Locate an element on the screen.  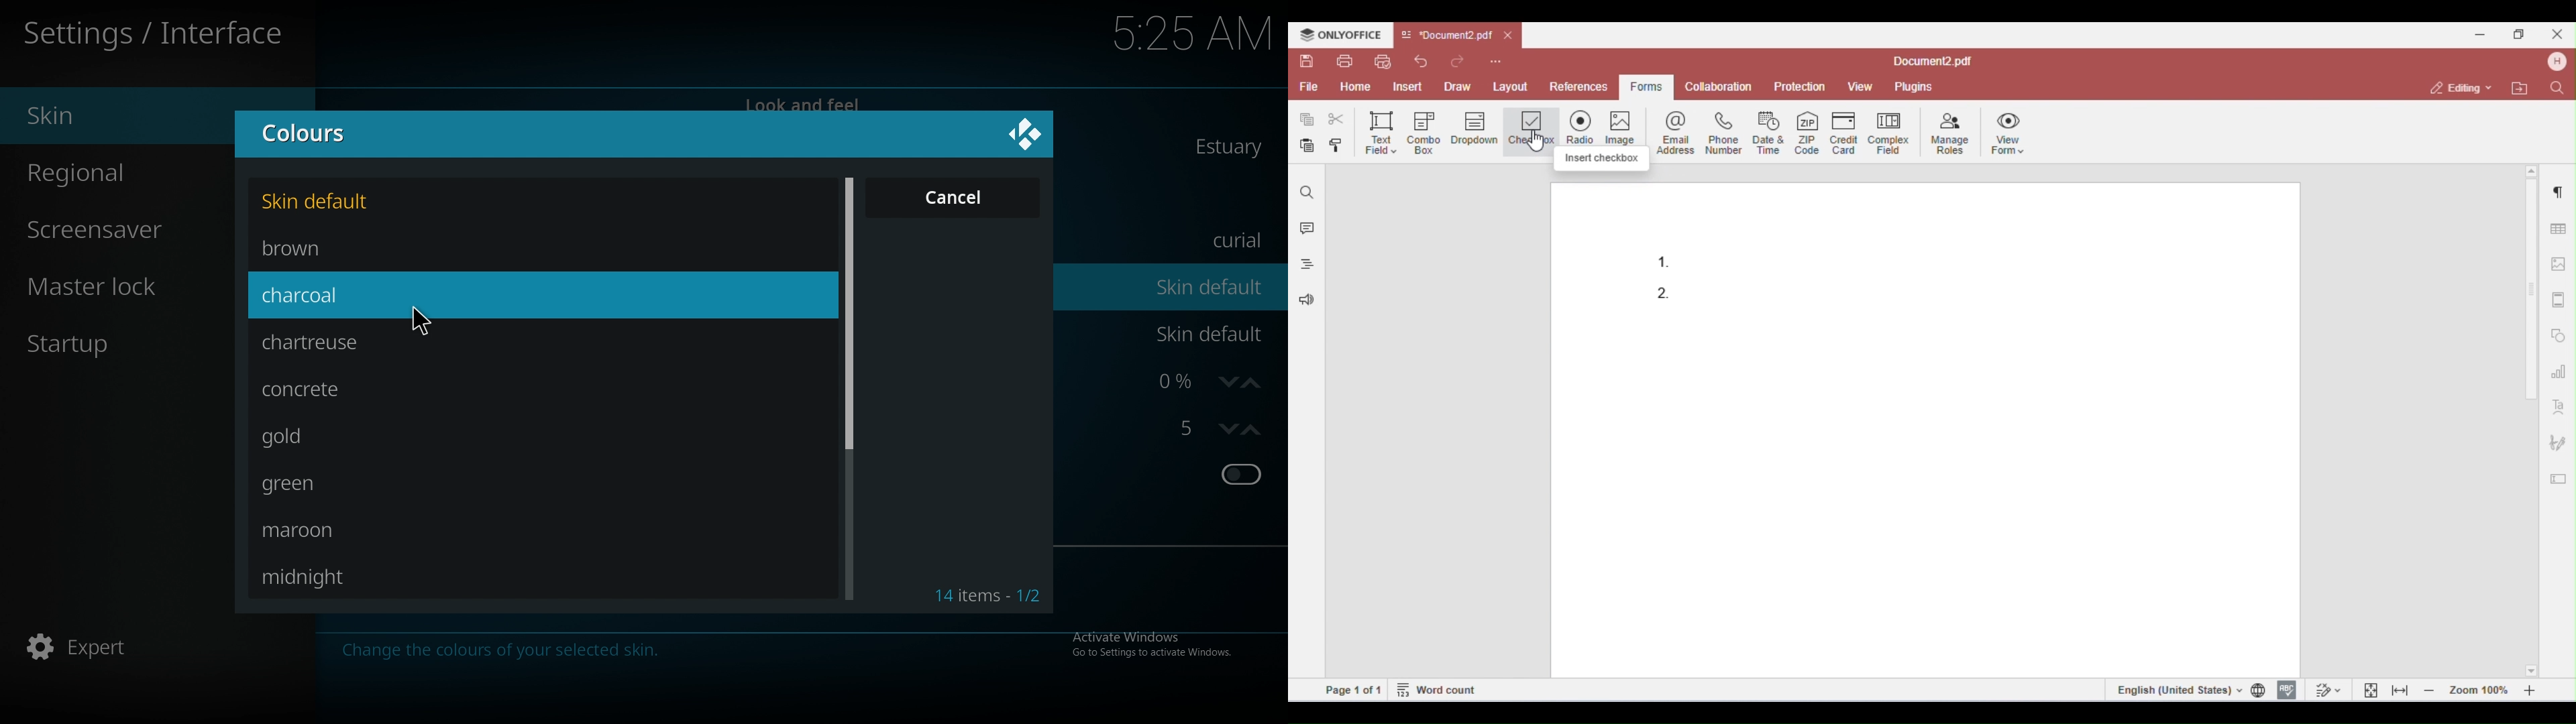
colours is located at coordinates (312, 135).